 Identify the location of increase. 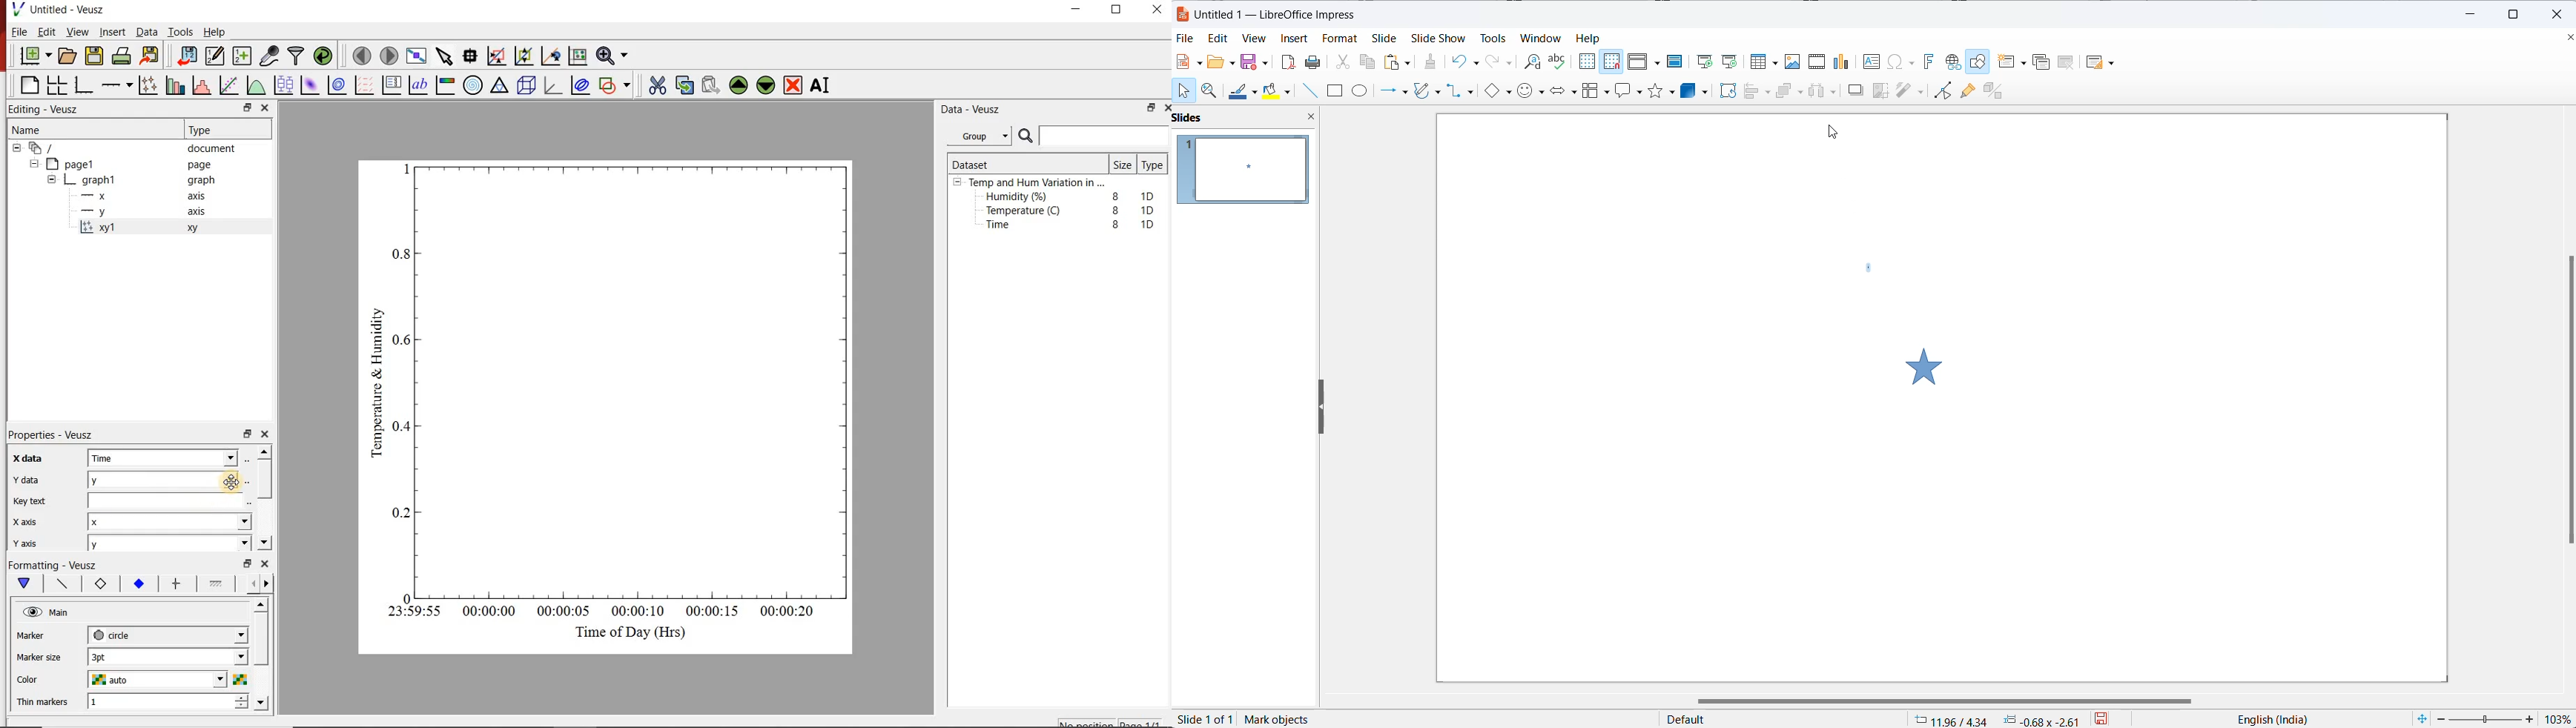
(241, 699).